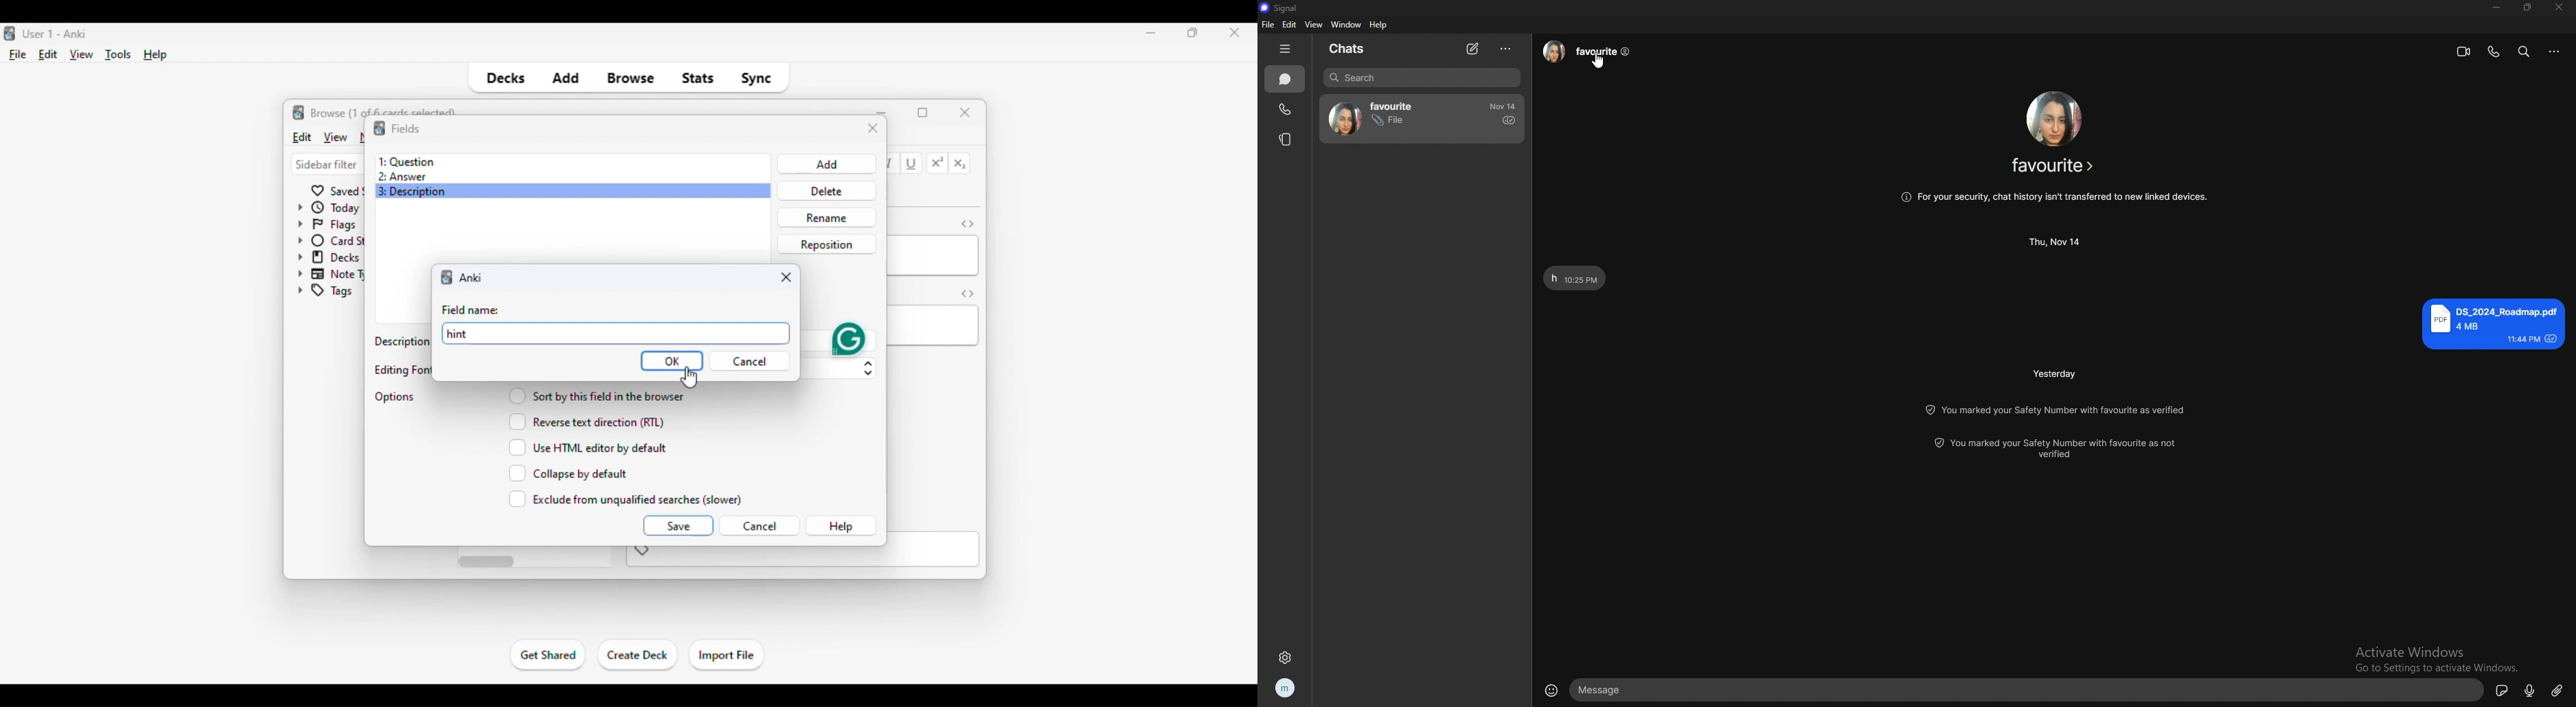  Describe the element at coordinates (1151, 32) in the screenshot. I see `minimize` at that location.